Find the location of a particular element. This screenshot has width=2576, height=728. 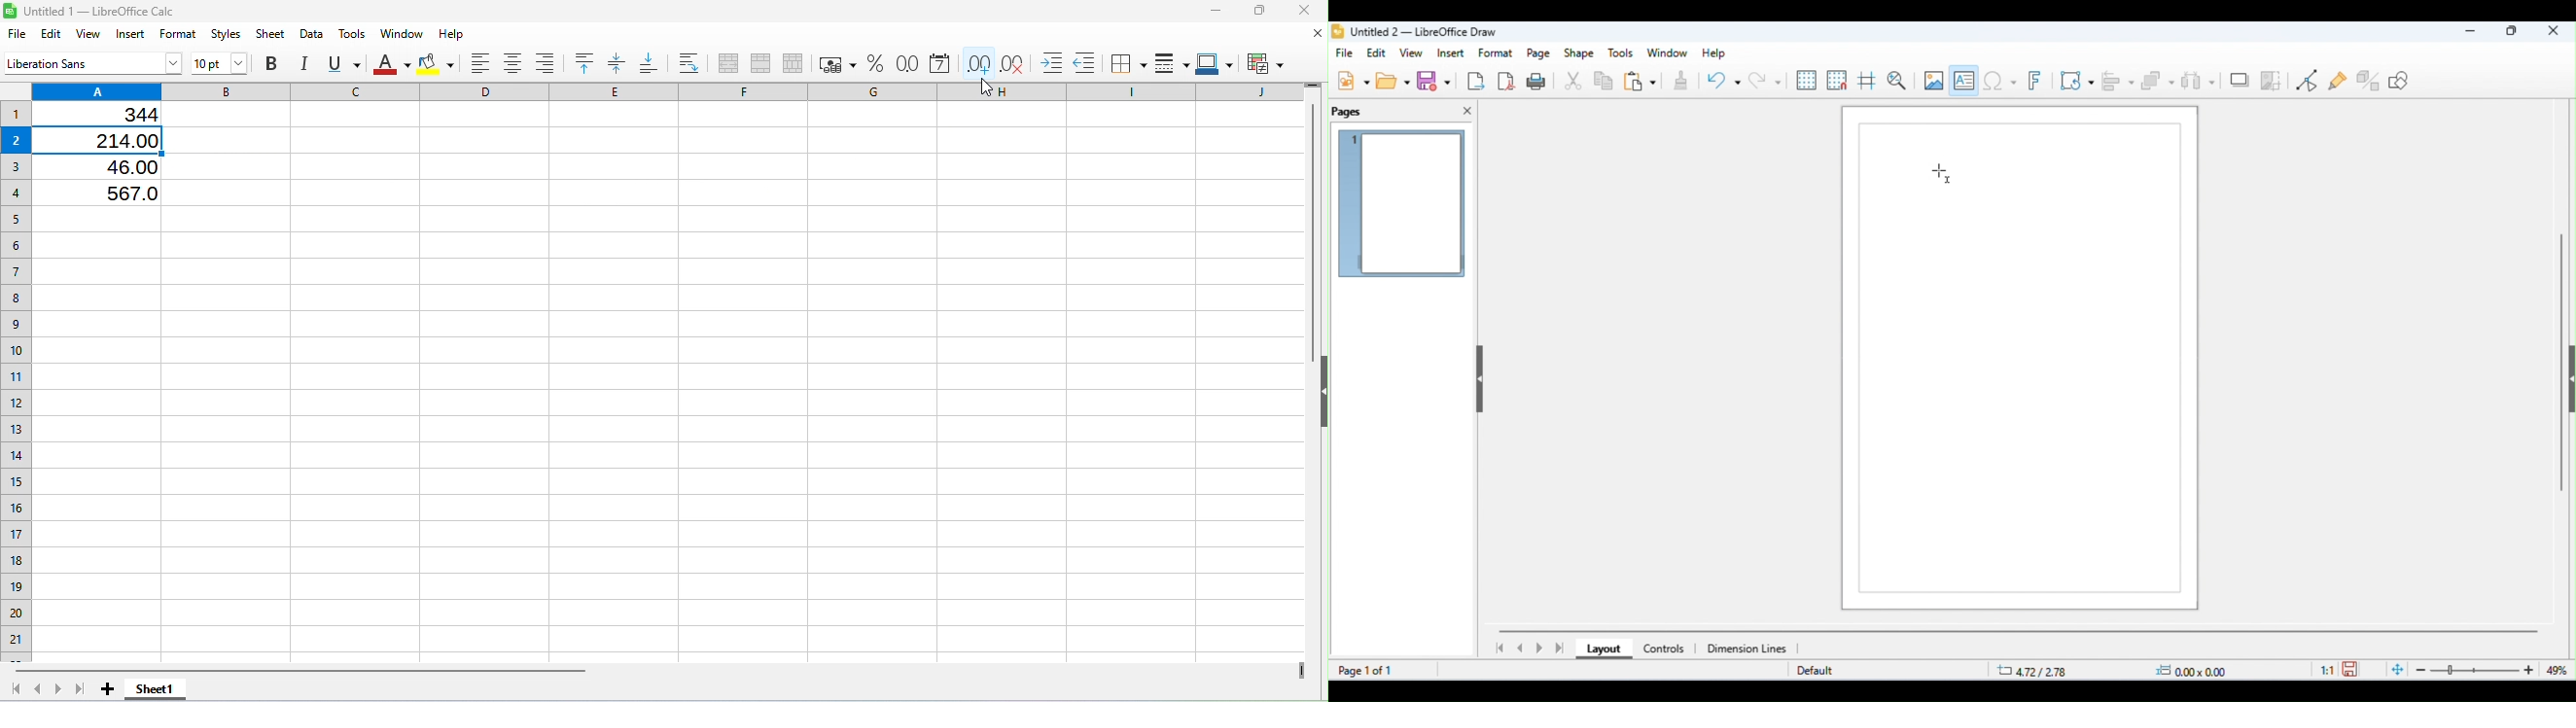

first page is located at coordinates (1499, 648).